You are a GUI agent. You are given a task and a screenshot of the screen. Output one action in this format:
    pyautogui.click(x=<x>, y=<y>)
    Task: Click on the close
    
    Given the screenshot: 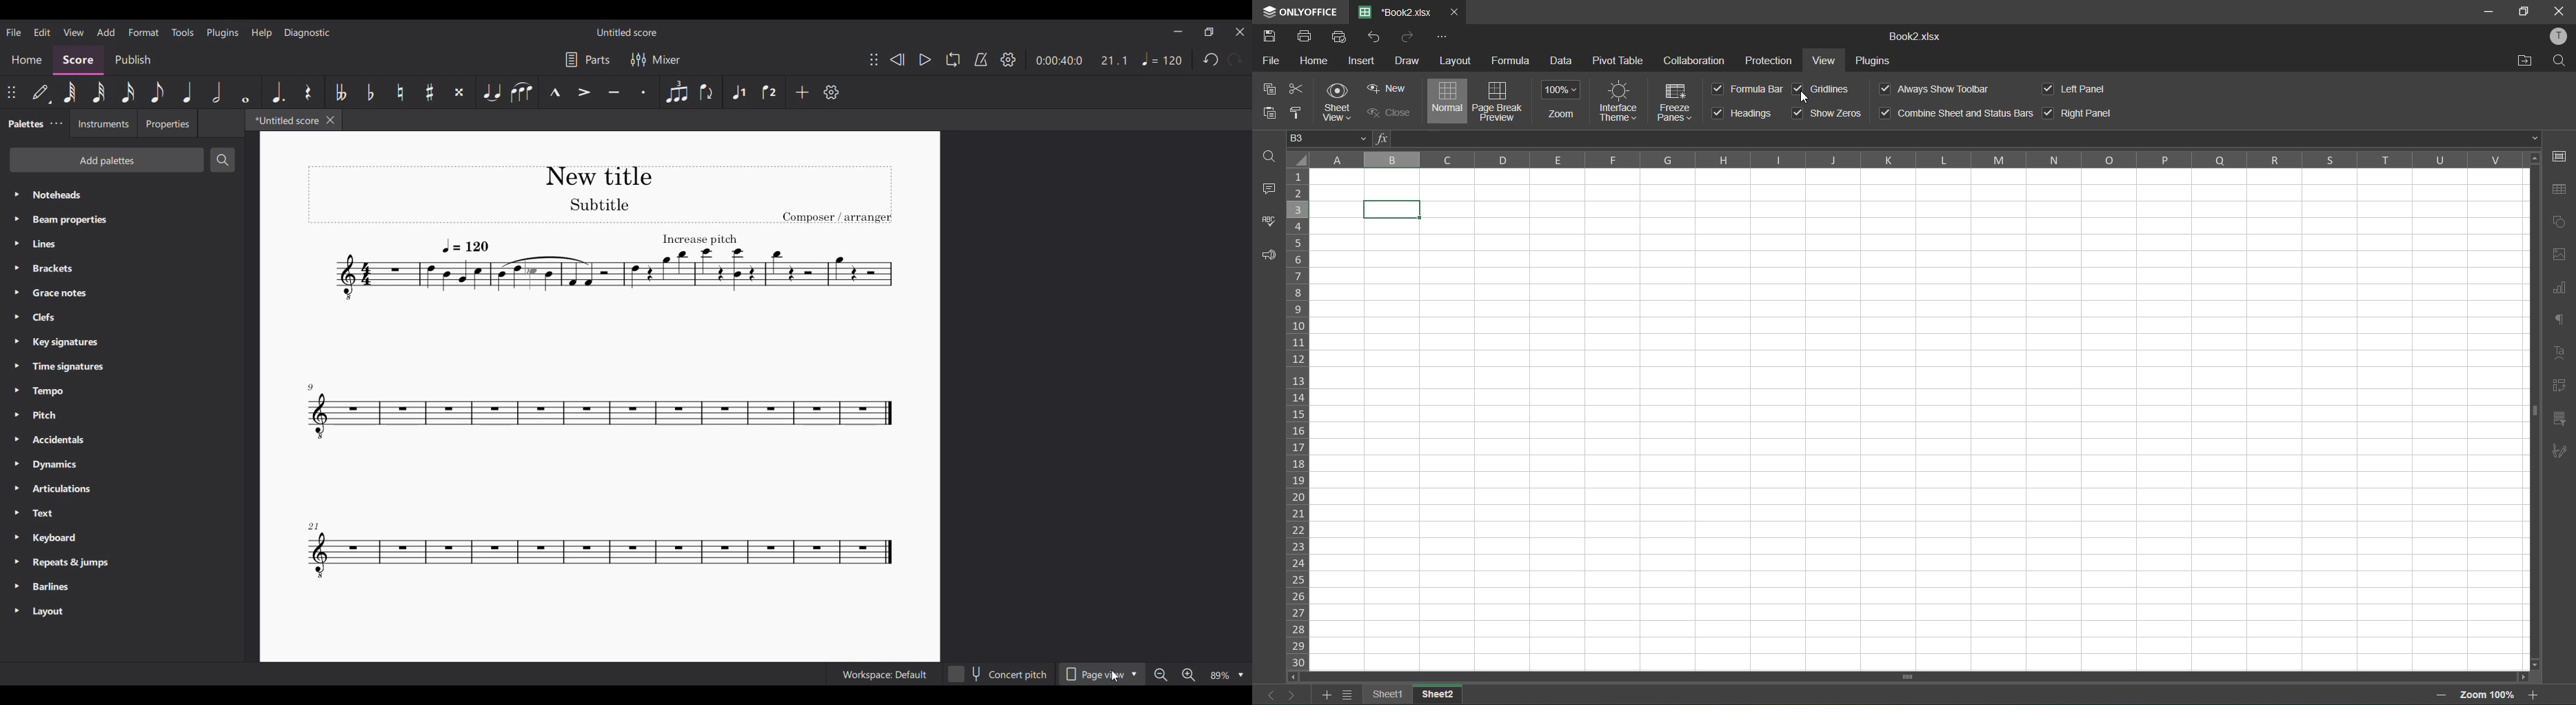 What is the action you would take?
    pyautogui.click(x=1387, y=111)
    